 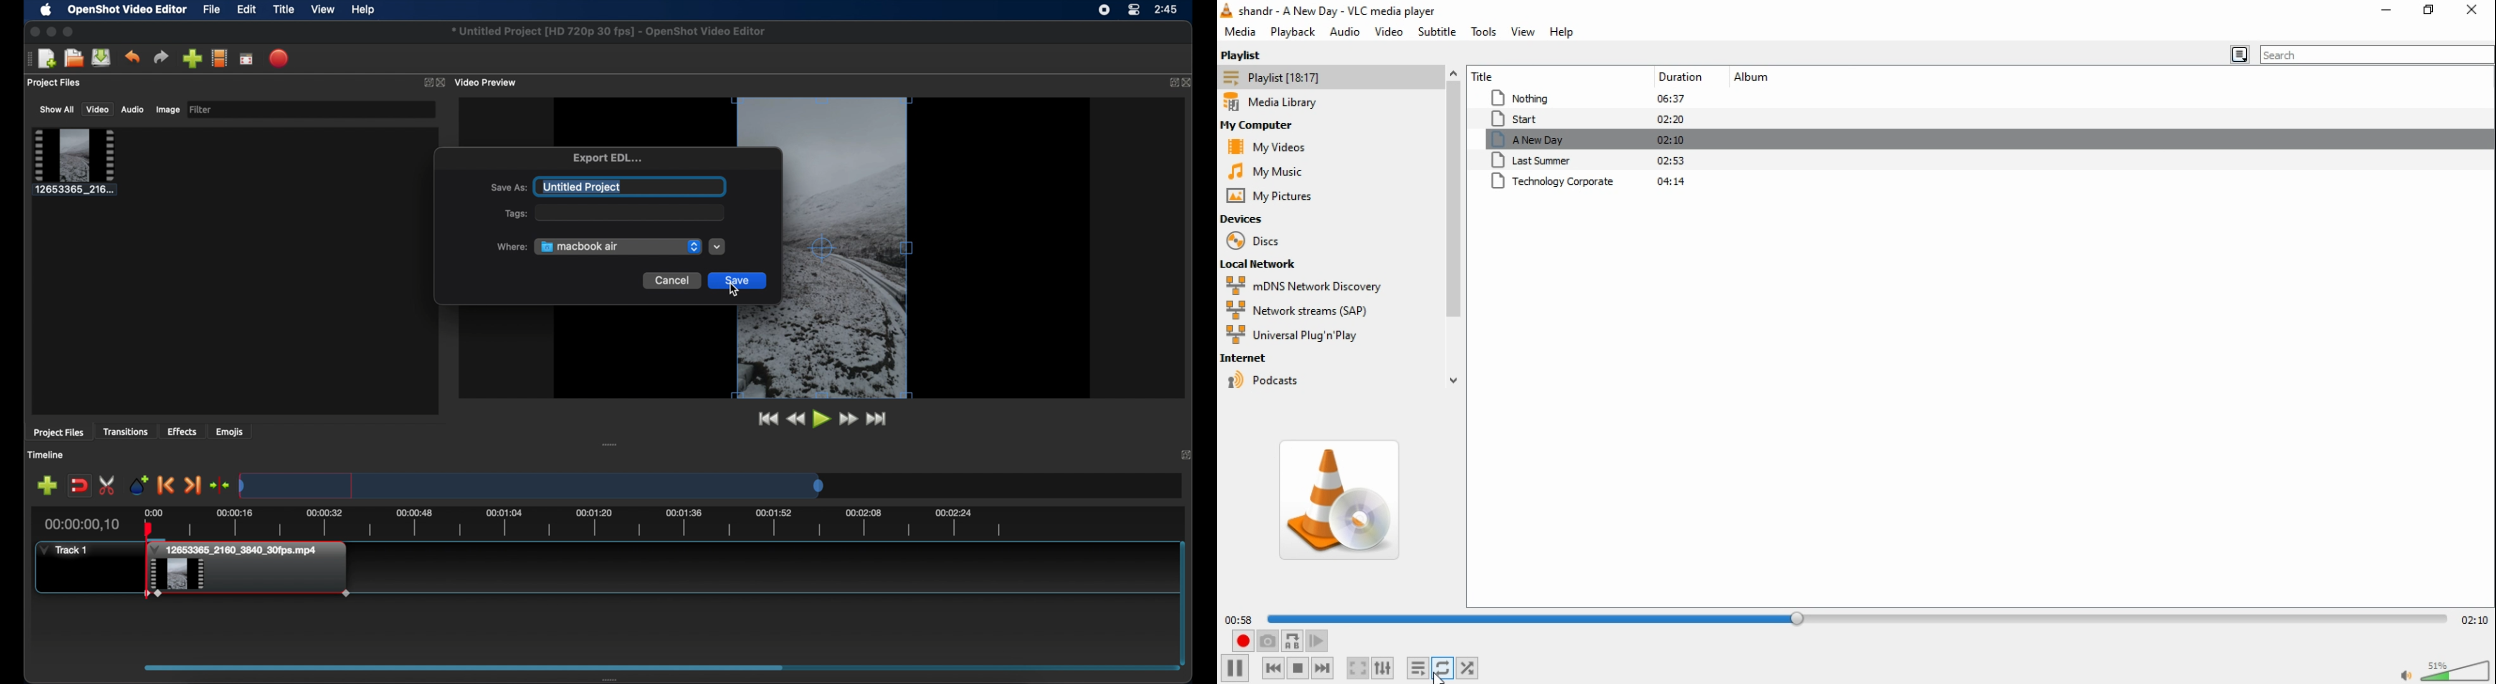 I want to click on media, so click(x=1238, y=33).